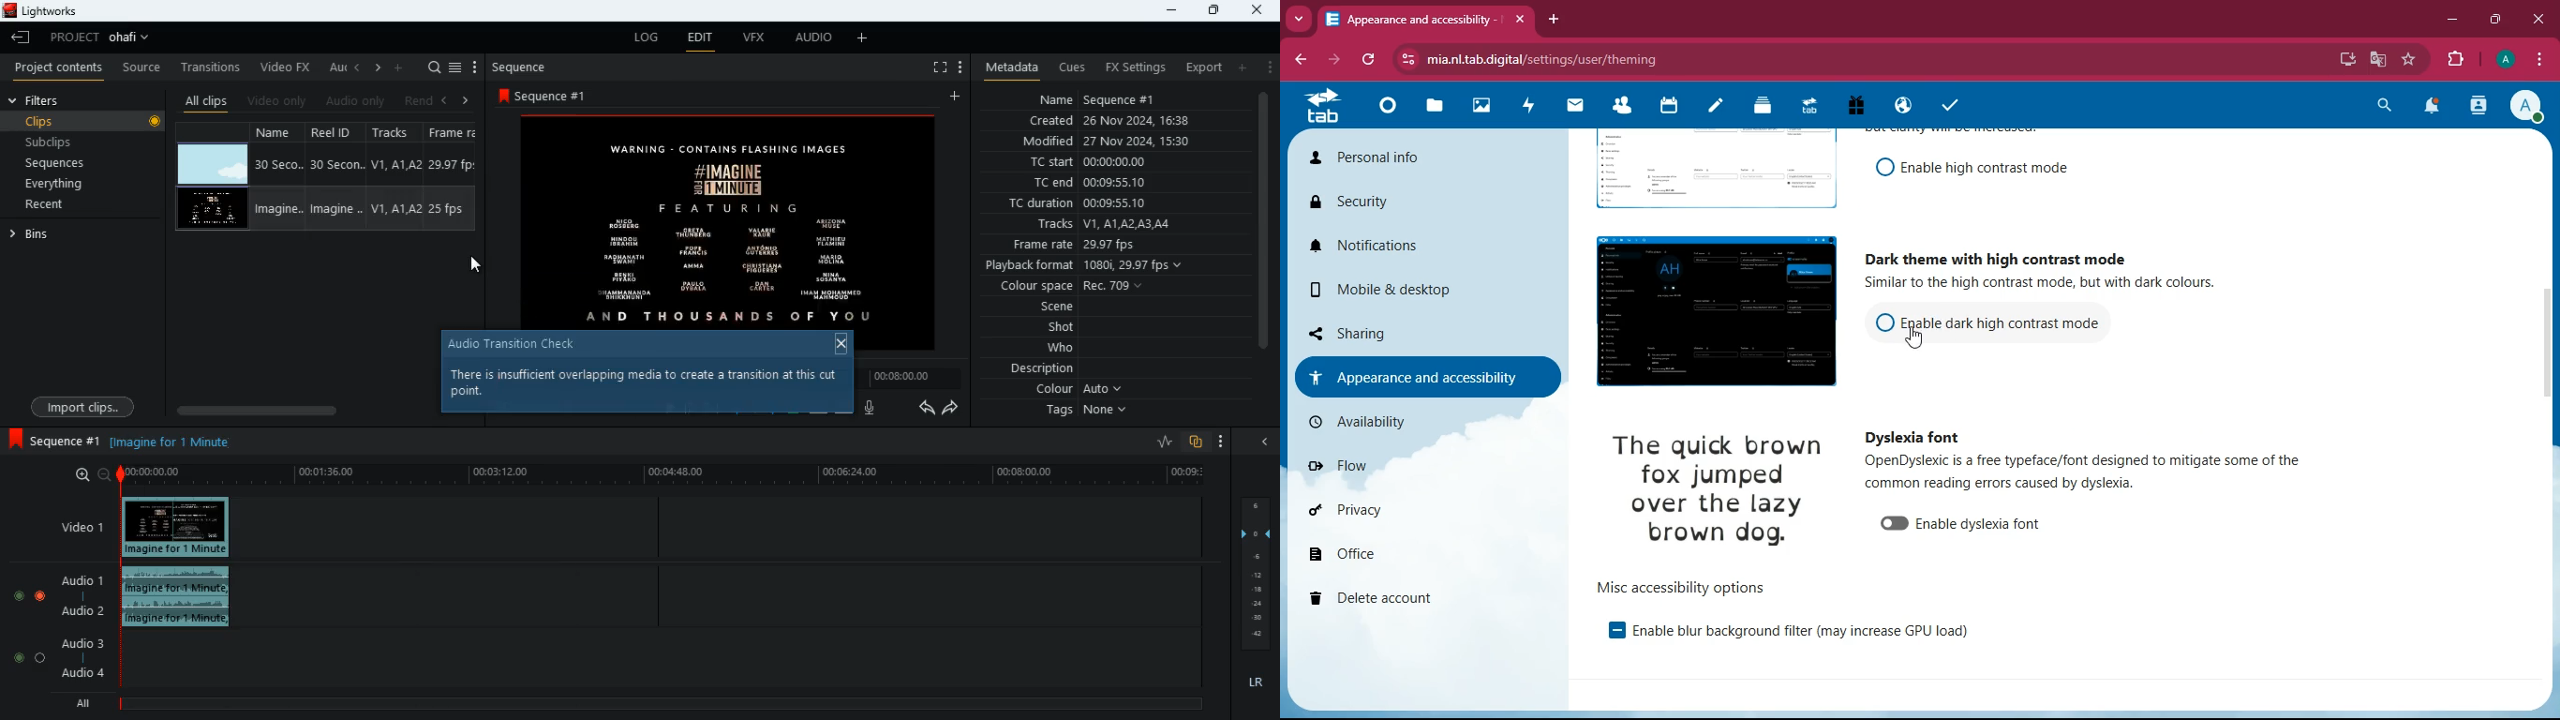 This screenshot has width=2576, height=728. Describe the element at coordinates (1063, 329) in the screenshot. I see `shot` at that location.